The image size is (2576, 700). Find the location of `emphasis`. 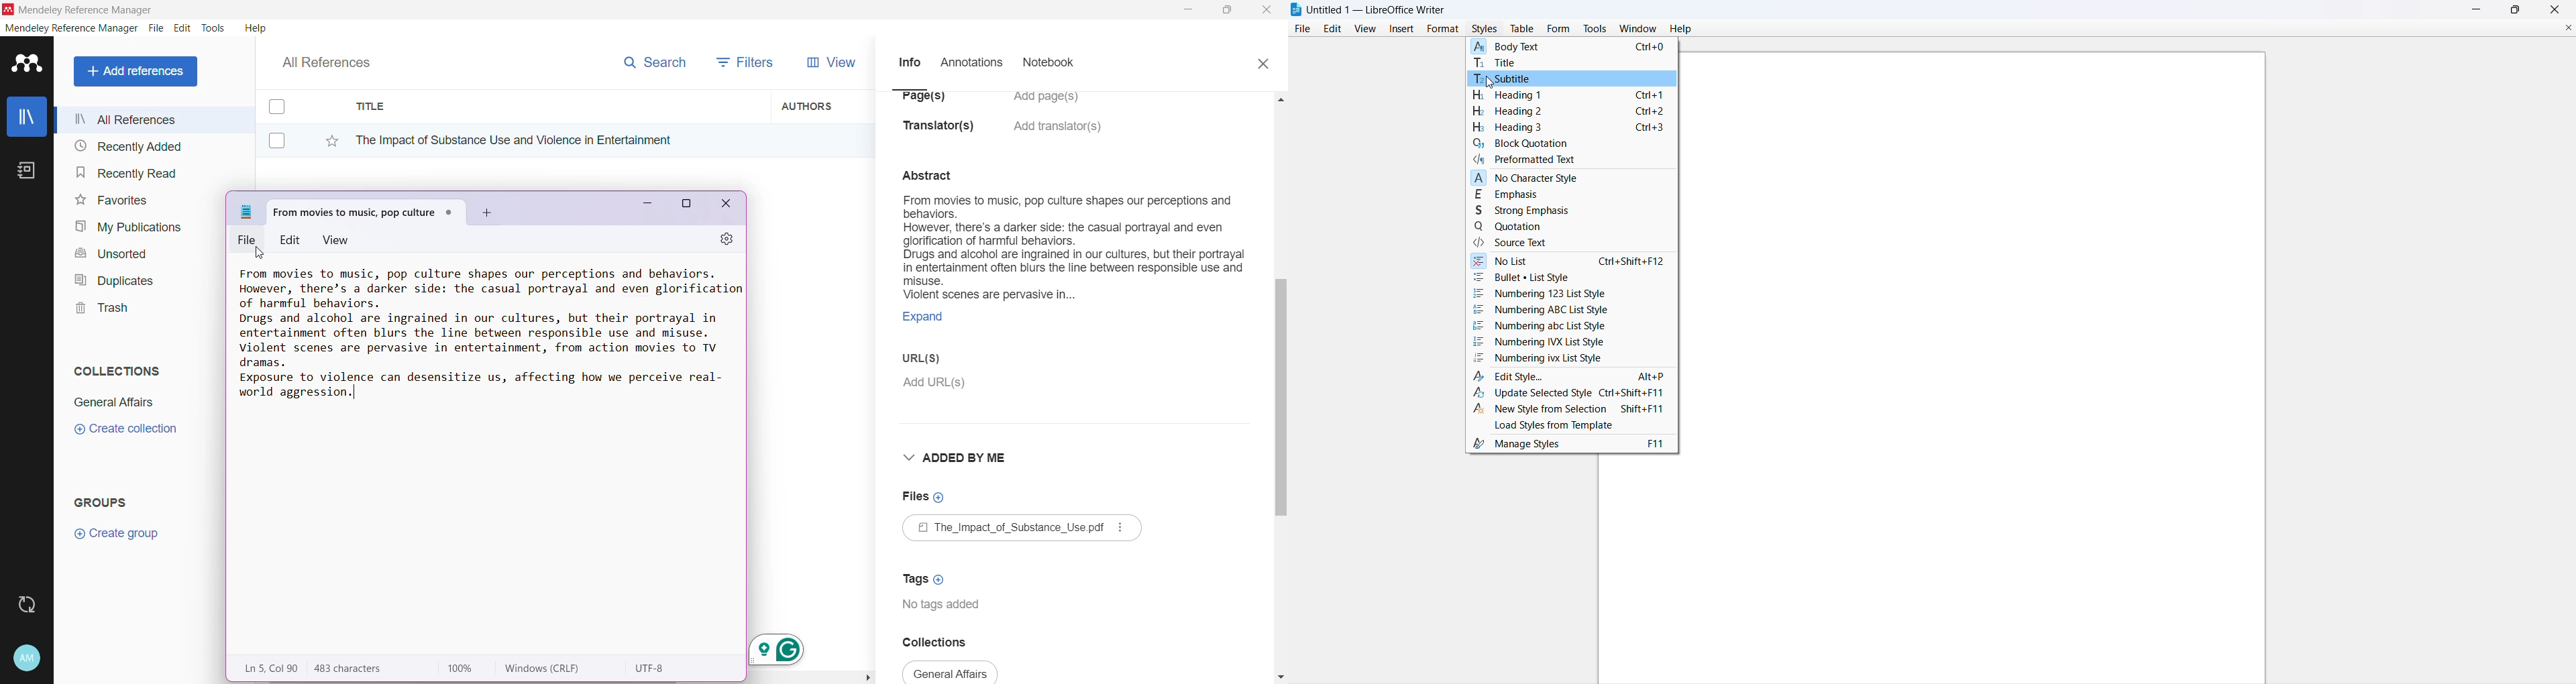

emphasis is located at coordinates (1508, 195).